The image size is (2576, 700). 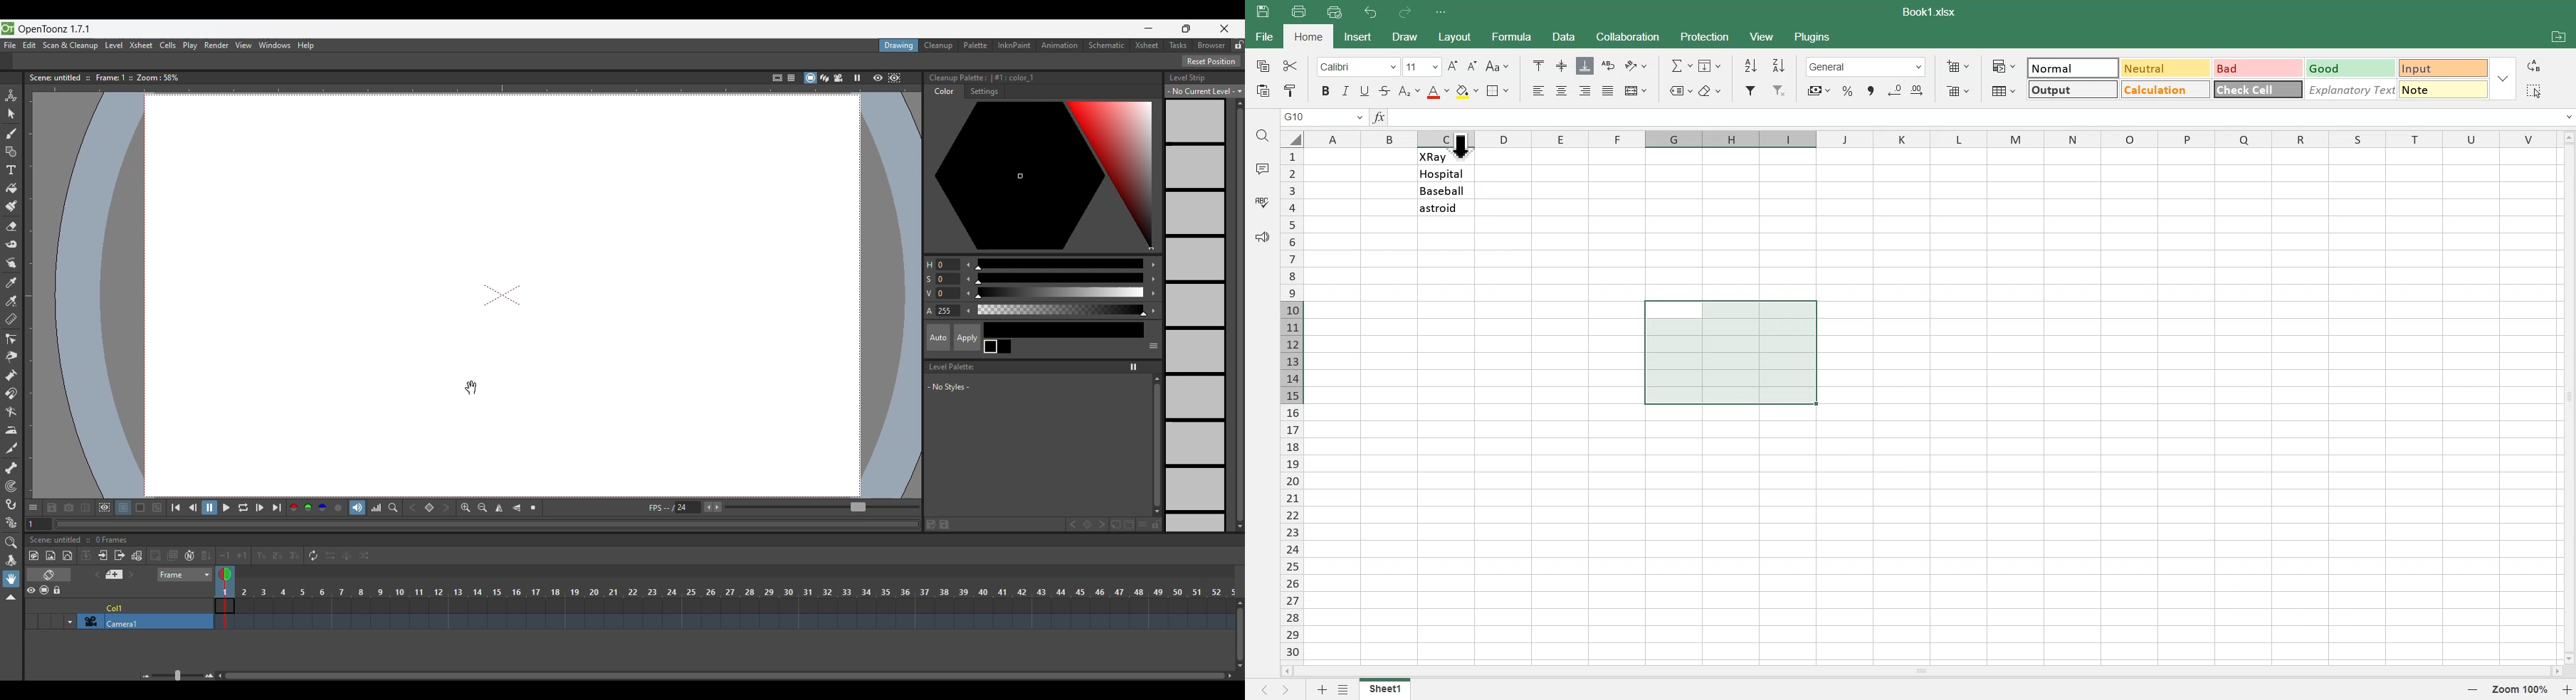 What do you see at coordinates (1263, 136) in the screenshot?
I see `Search` at bounding box center [1263, 136].